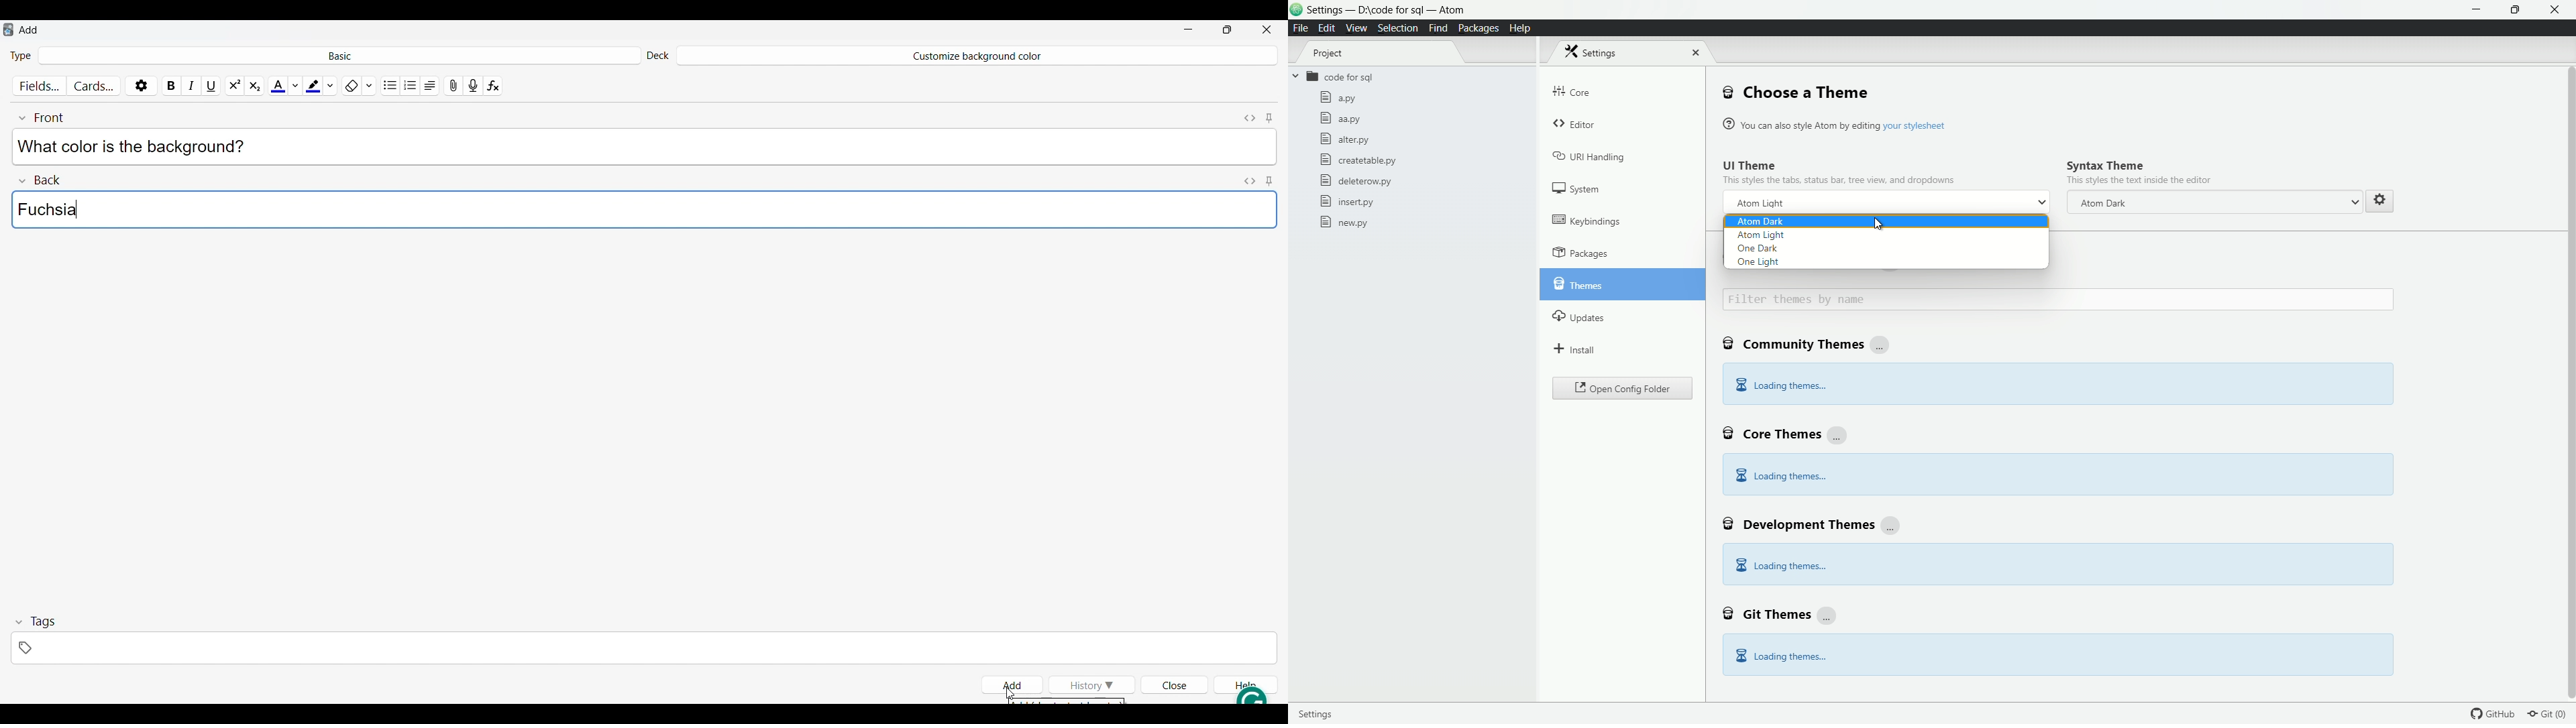  Describe the element at coordinates (643, 648) in the screenshot. I see `Click to type in tags` at that location.